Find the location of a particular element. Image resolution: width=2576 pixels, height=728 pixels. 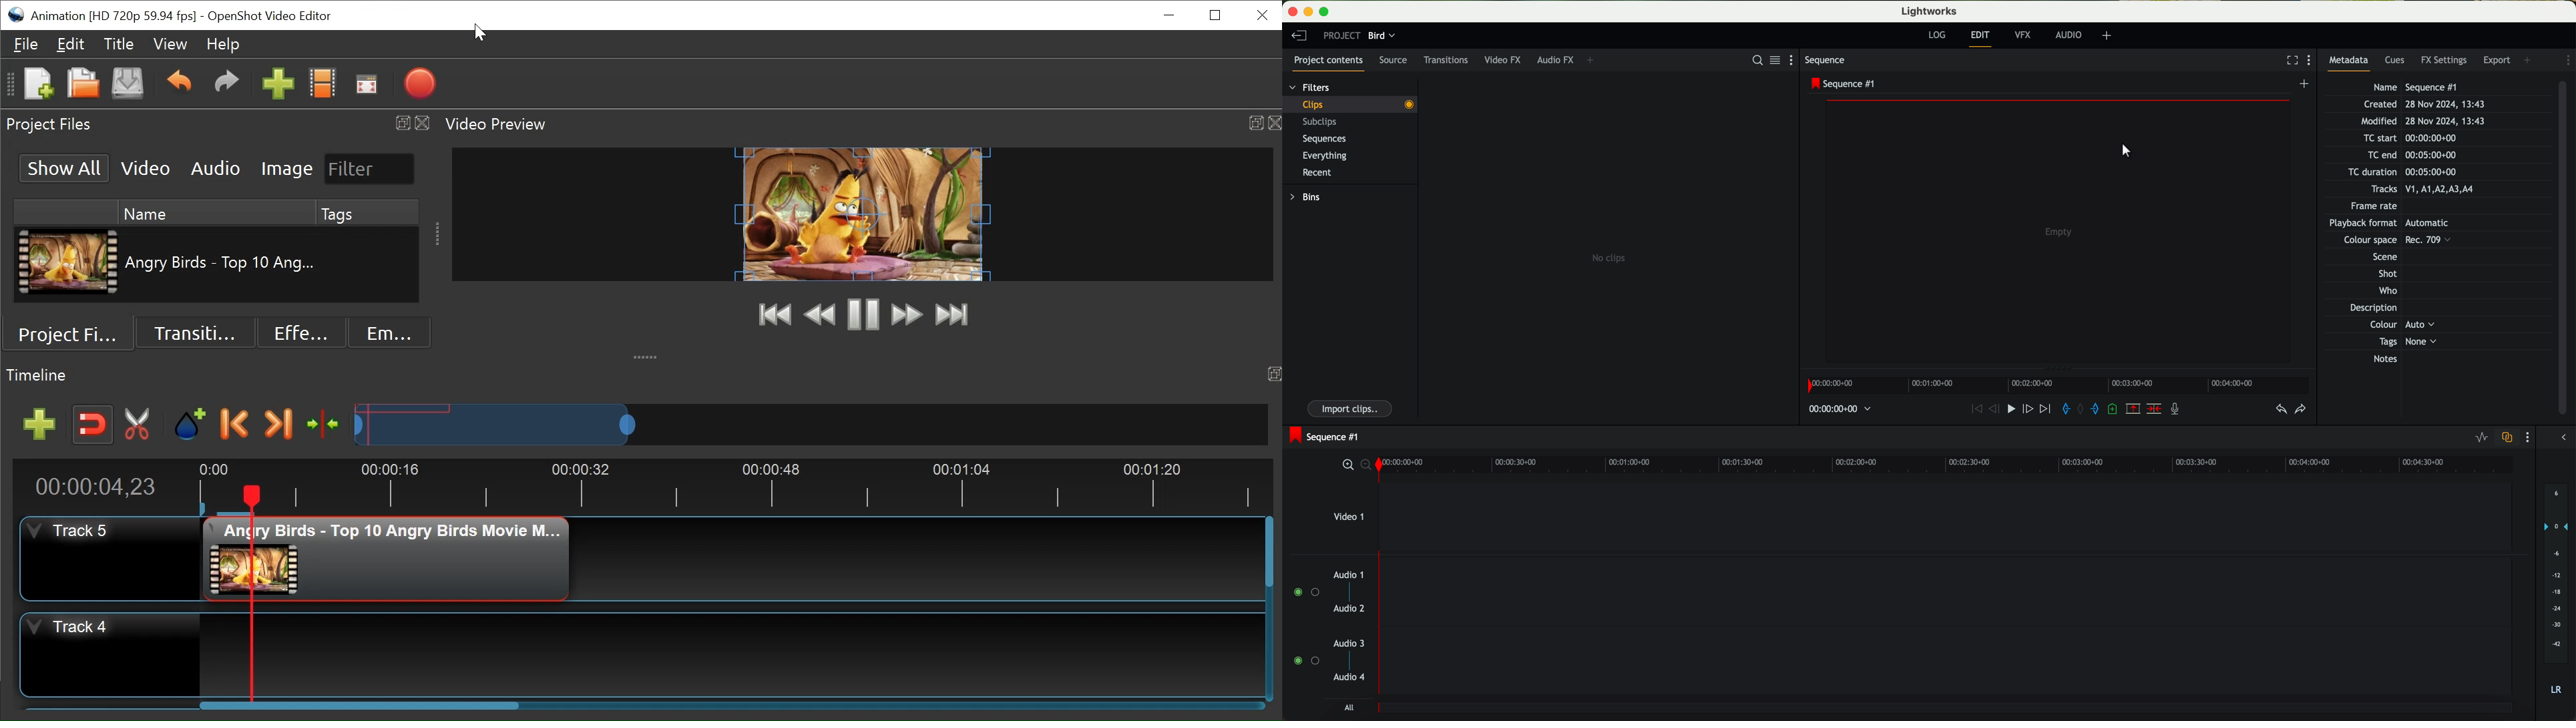

OpenShot Desktop icon is located at coordinates (15, 15).